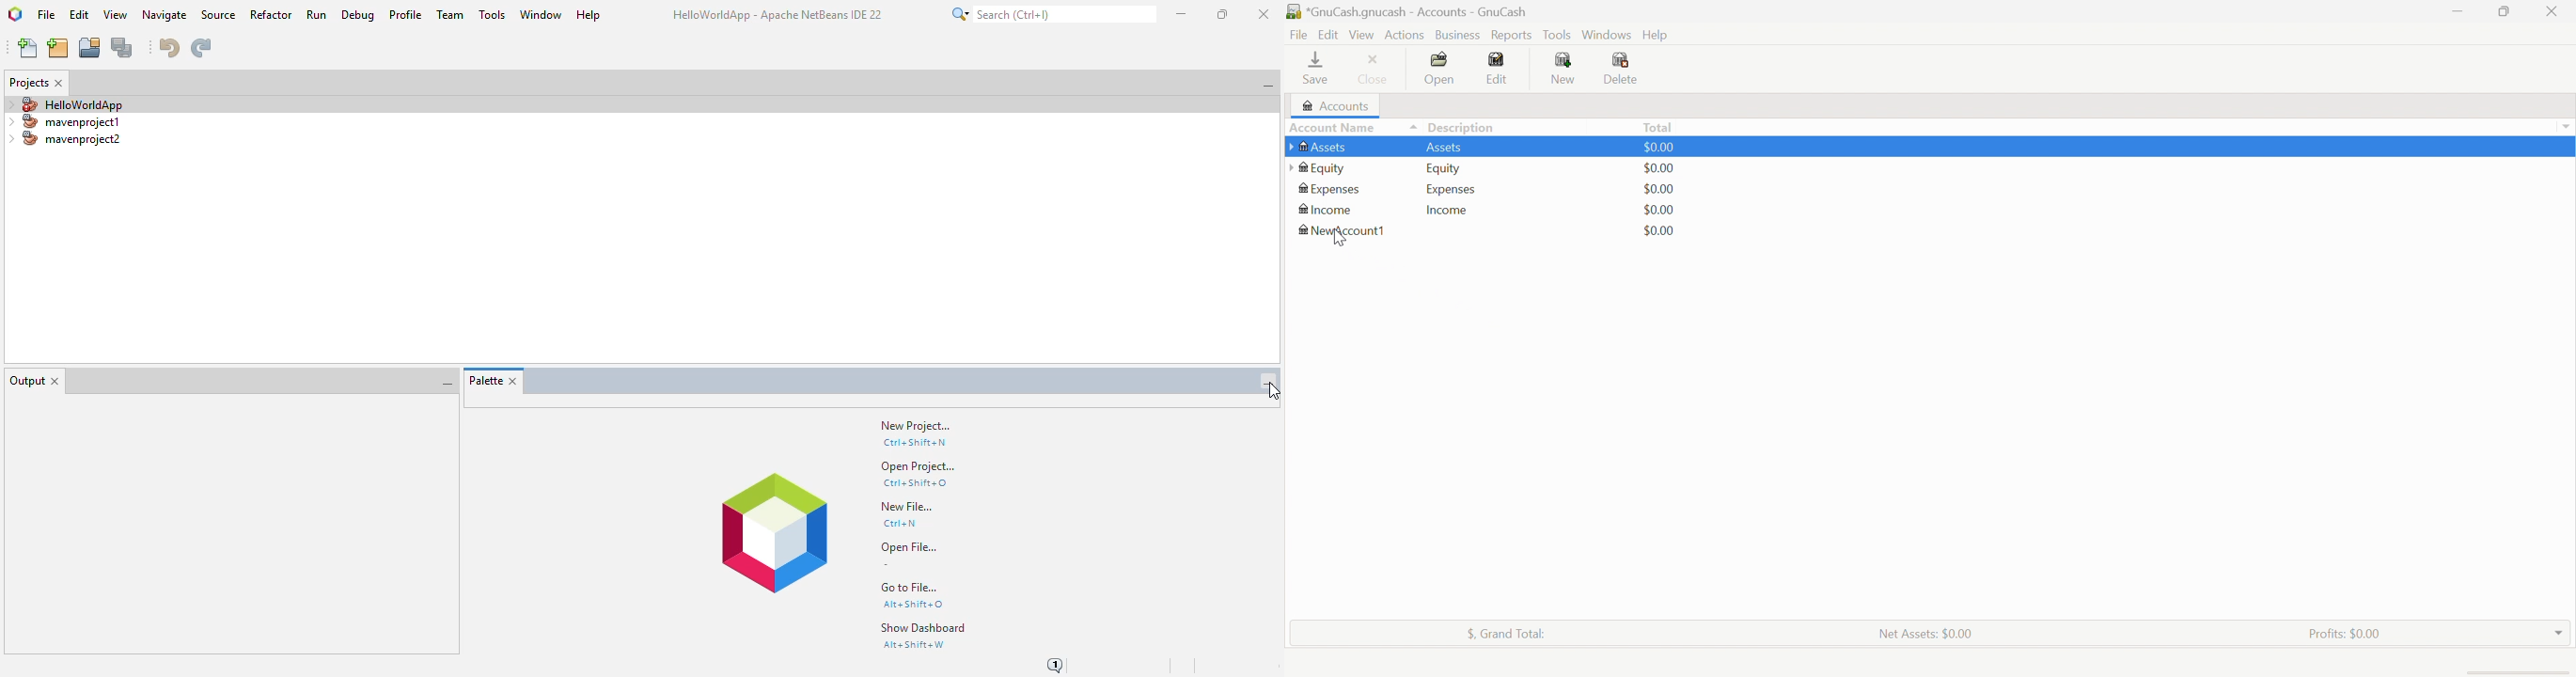  Describe the element at coordinates (1444, 169) in the screenshot. I see `Equity` at that location.